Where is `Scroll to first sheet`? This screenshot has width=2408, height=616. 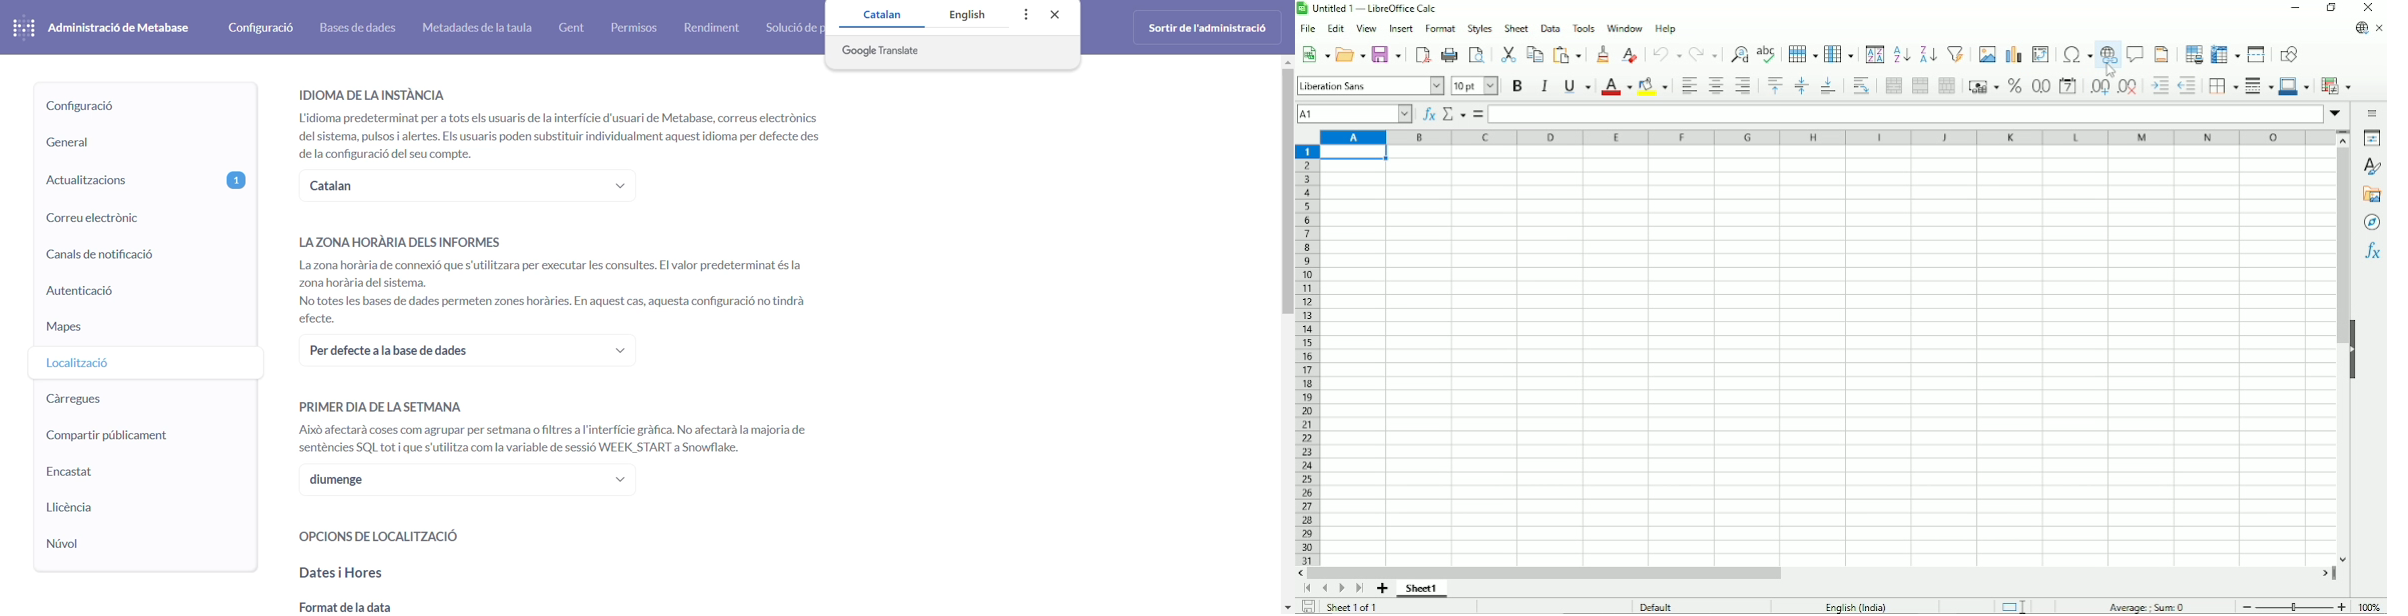
Scroll to first sheet is located at coordinates (1307, 589).